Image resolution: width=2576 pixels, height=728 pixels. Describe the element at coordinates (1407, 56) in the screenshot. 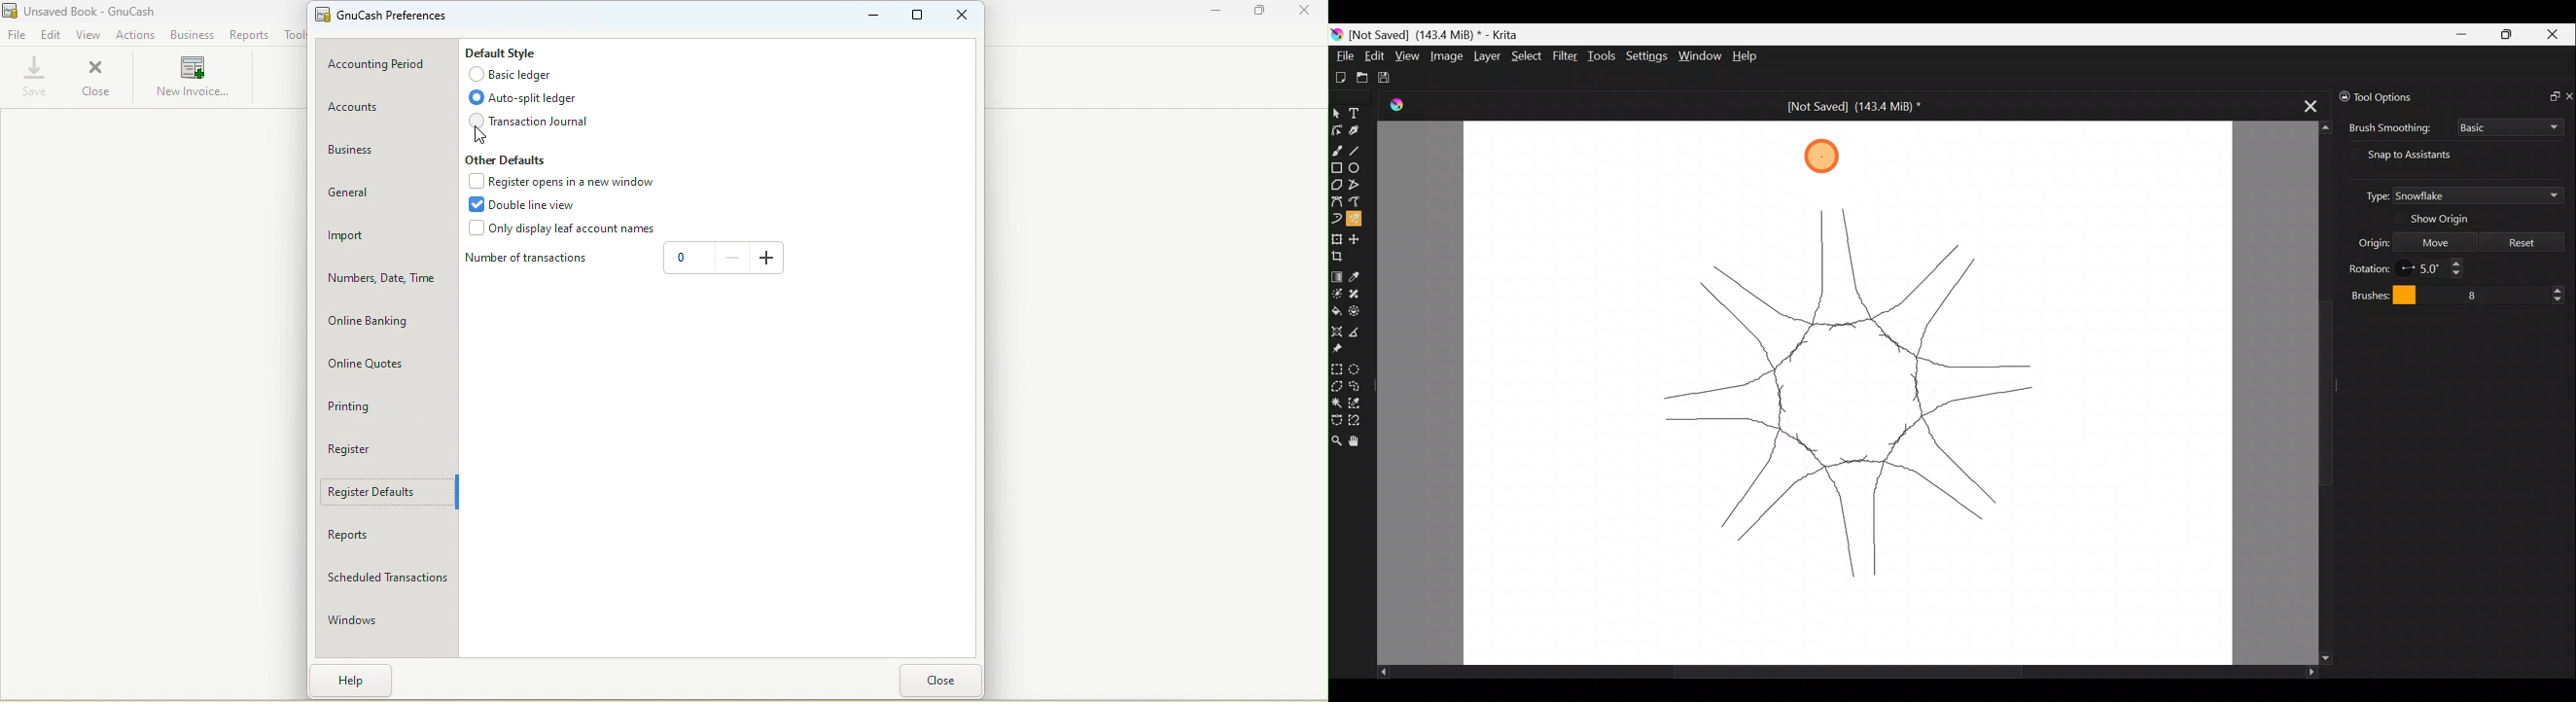

I see `View` at that location.